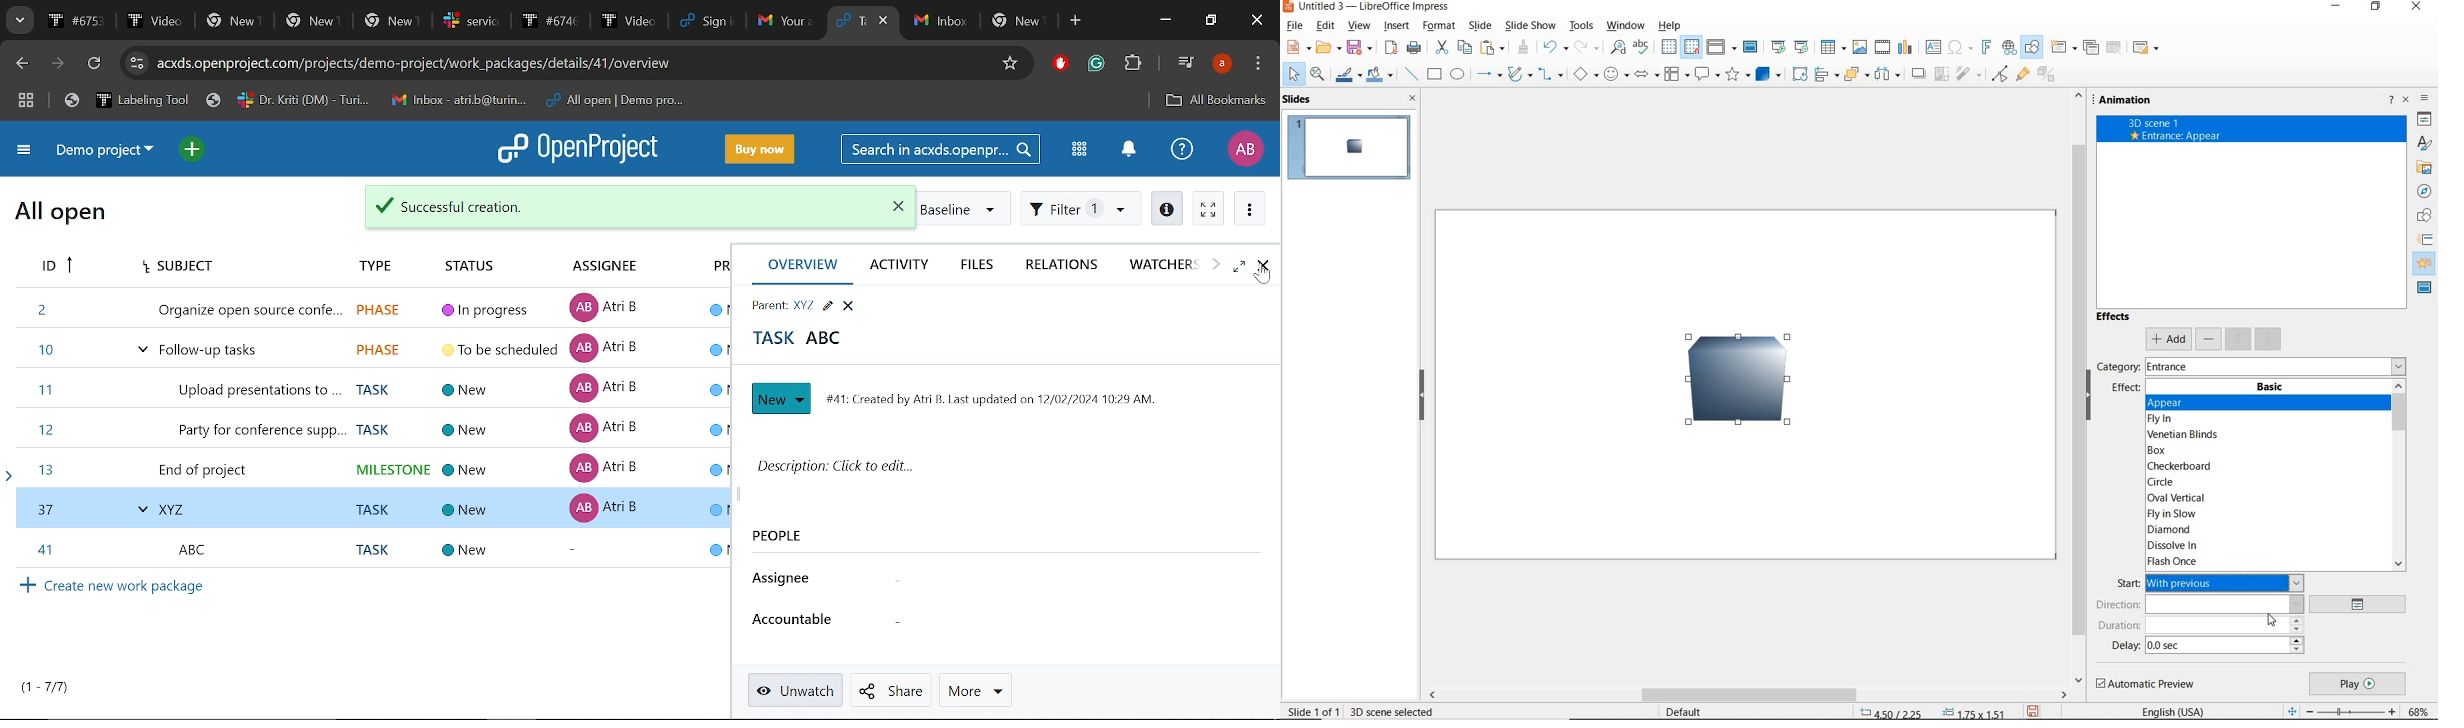 The image size is (2464, 728). I want to click on copy, so click(1466, 46).